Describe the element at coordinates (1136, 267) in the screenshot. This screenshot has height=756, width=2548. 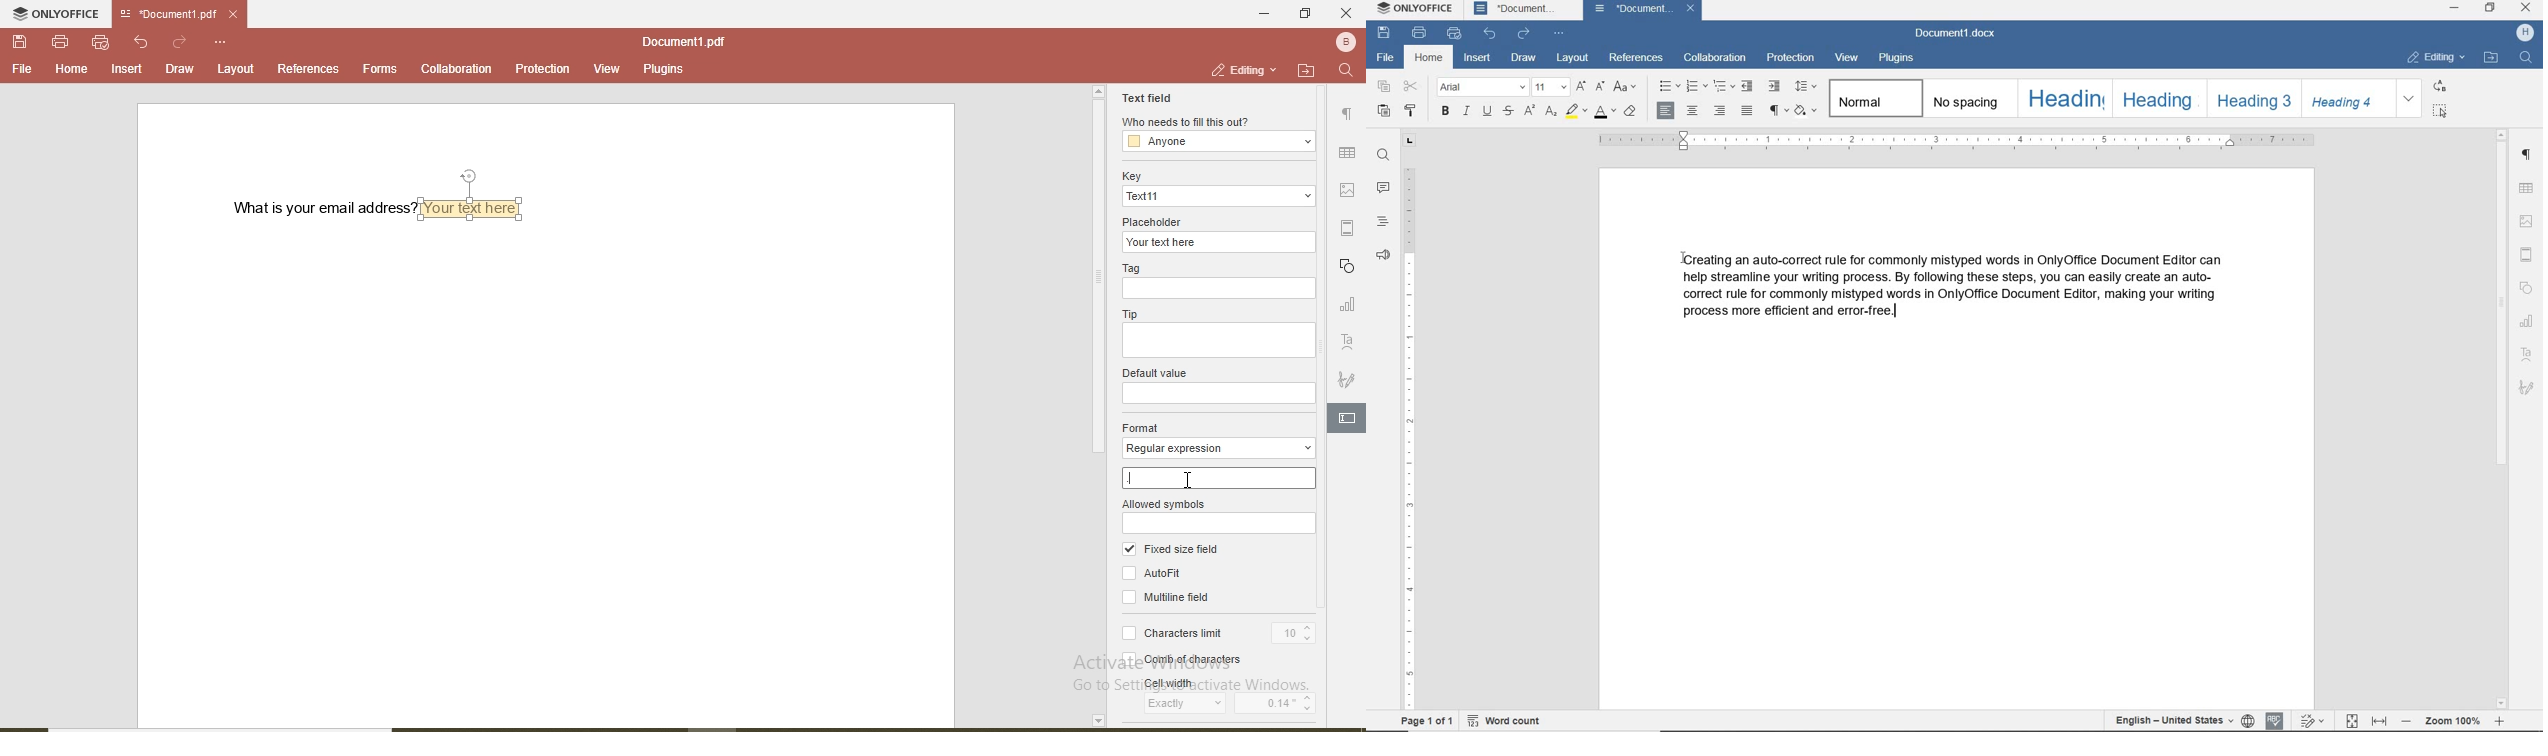
I see `Tag` at that location.